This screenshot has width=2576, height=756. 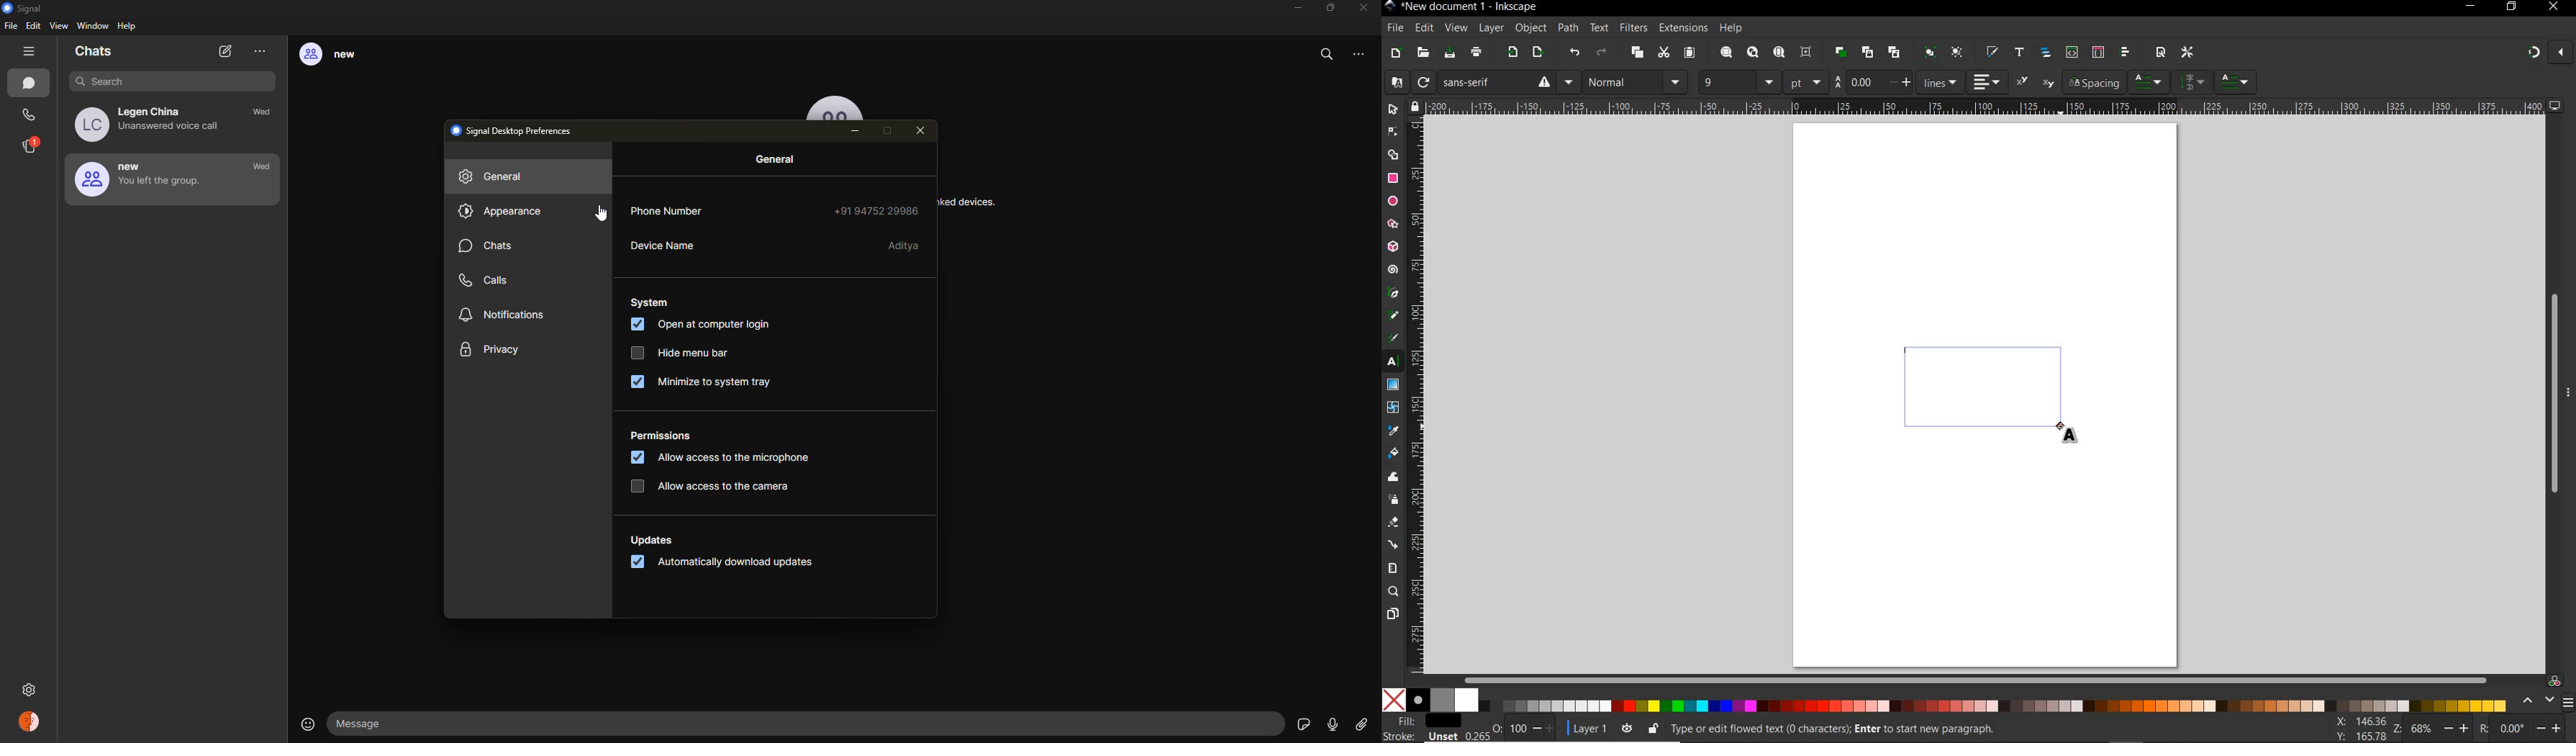 What do you see at coordinates (1416, 396) in the screenshot?
I see `ruler` at bounding box center [1416, 396].